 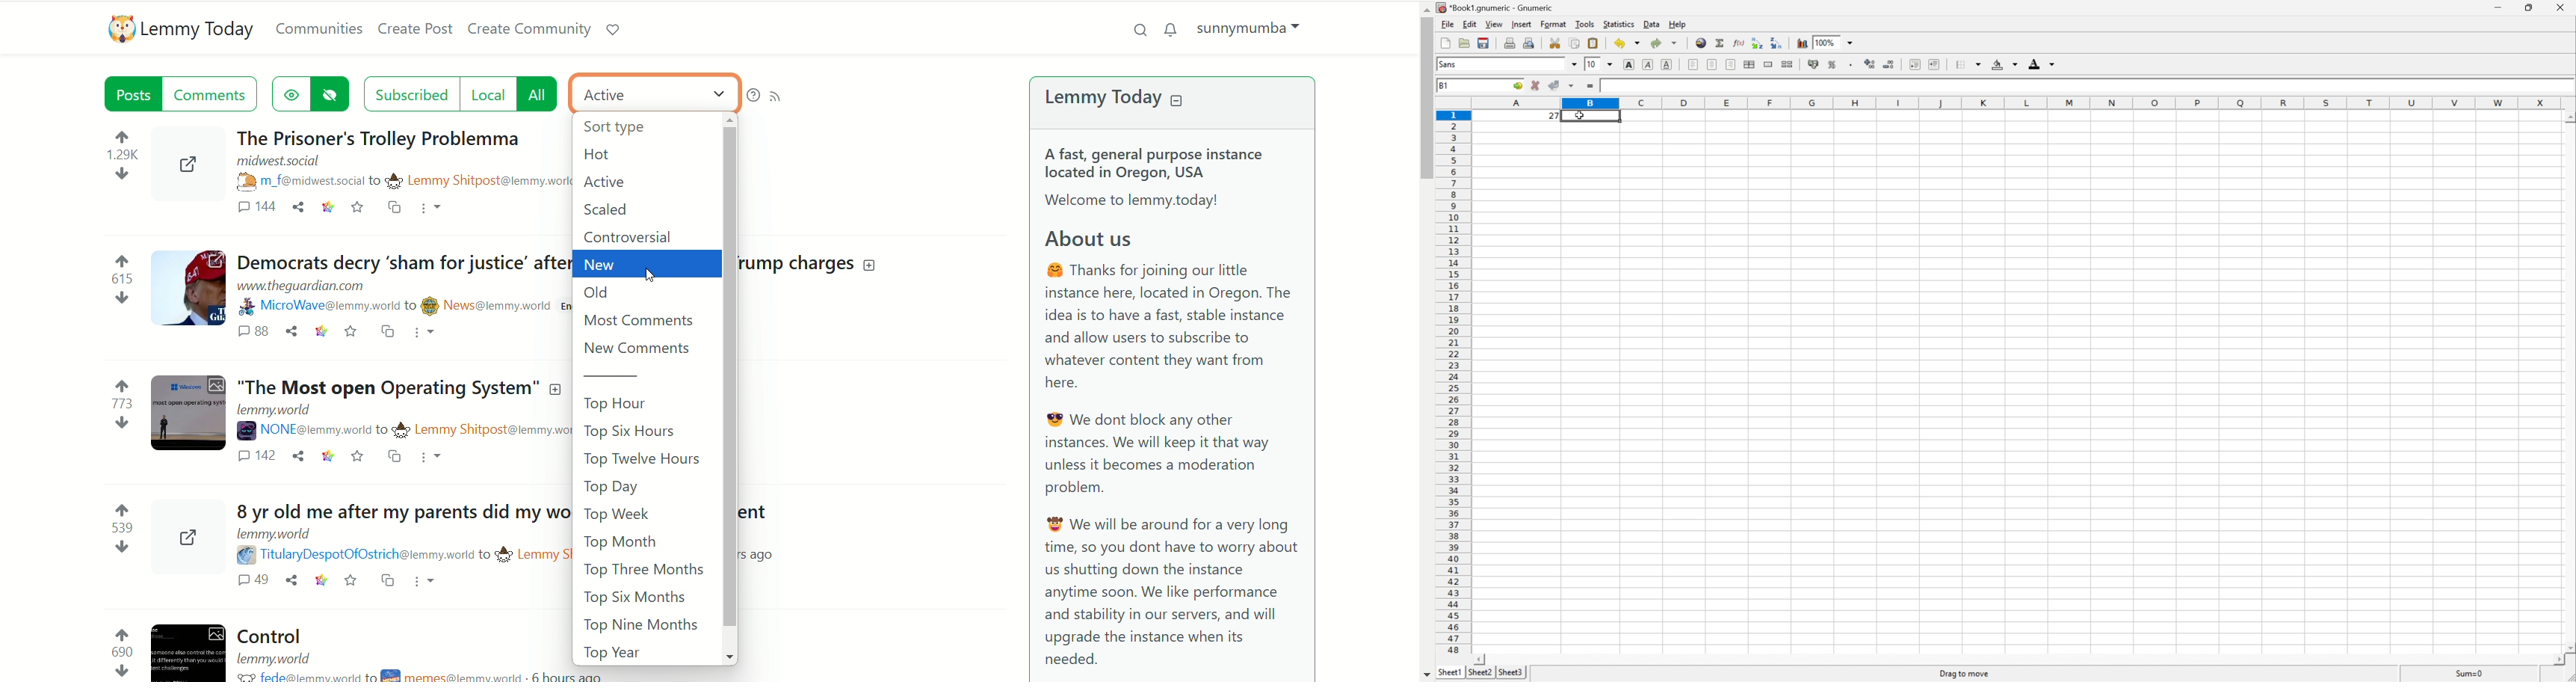 I want to click on top three months, so click(x=644, y=570).